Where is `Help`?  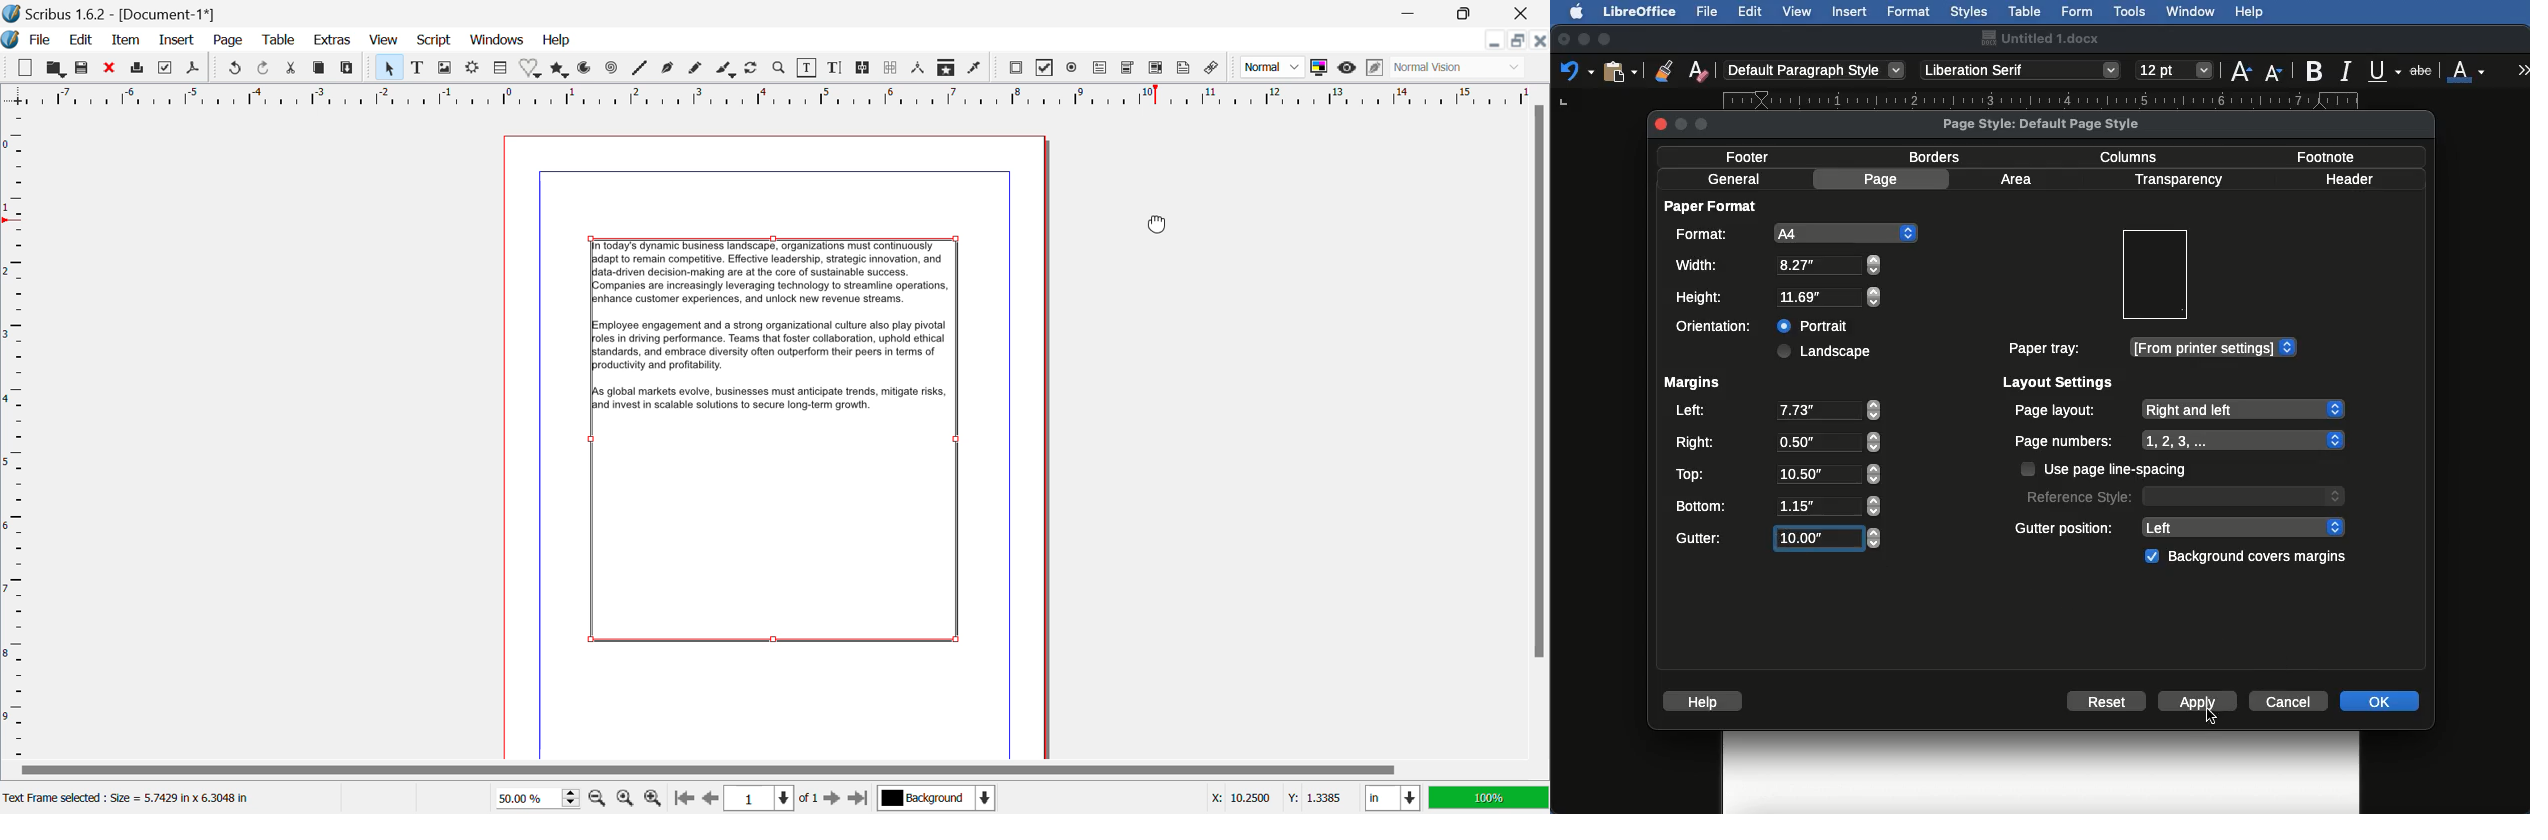 Help is located at coordinates (557, 40).